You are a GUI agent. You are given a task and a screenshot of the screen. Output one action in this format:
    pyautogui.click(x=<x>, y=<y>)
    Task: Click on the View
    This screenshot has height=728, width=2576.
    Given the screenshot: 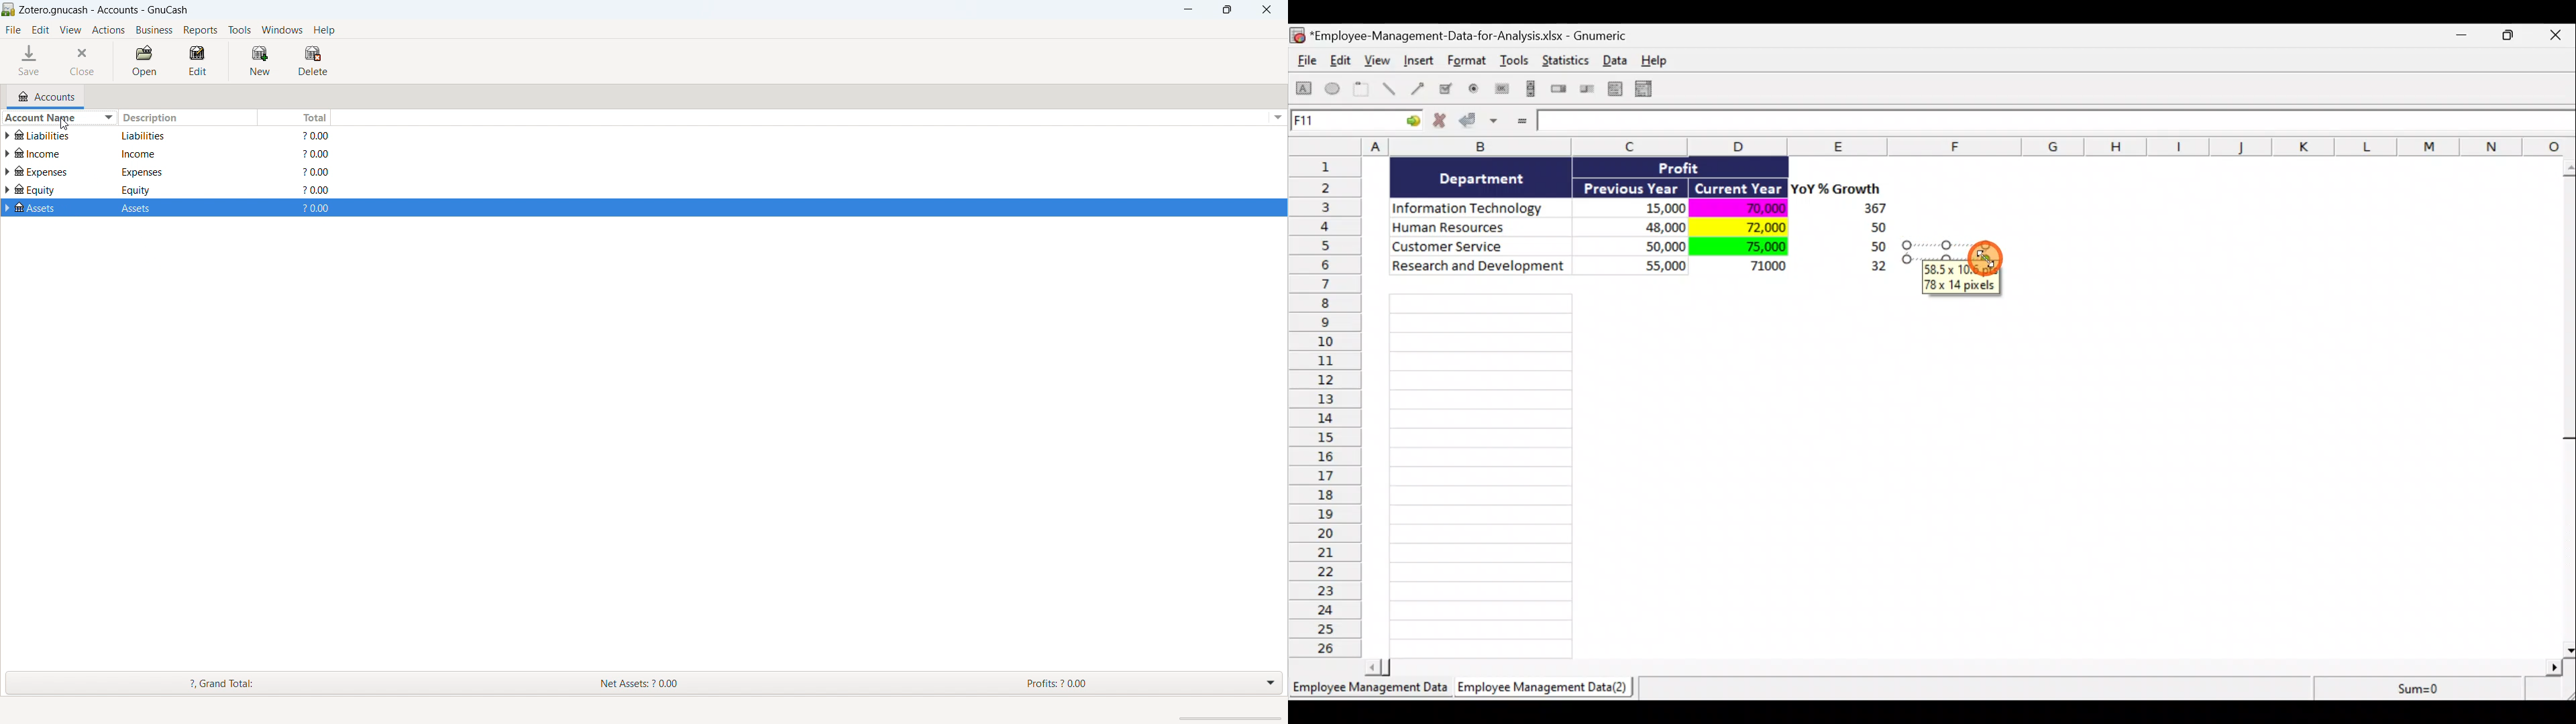 What is the action you would take?
    pyautogui.click(x=1379, y=60)
    